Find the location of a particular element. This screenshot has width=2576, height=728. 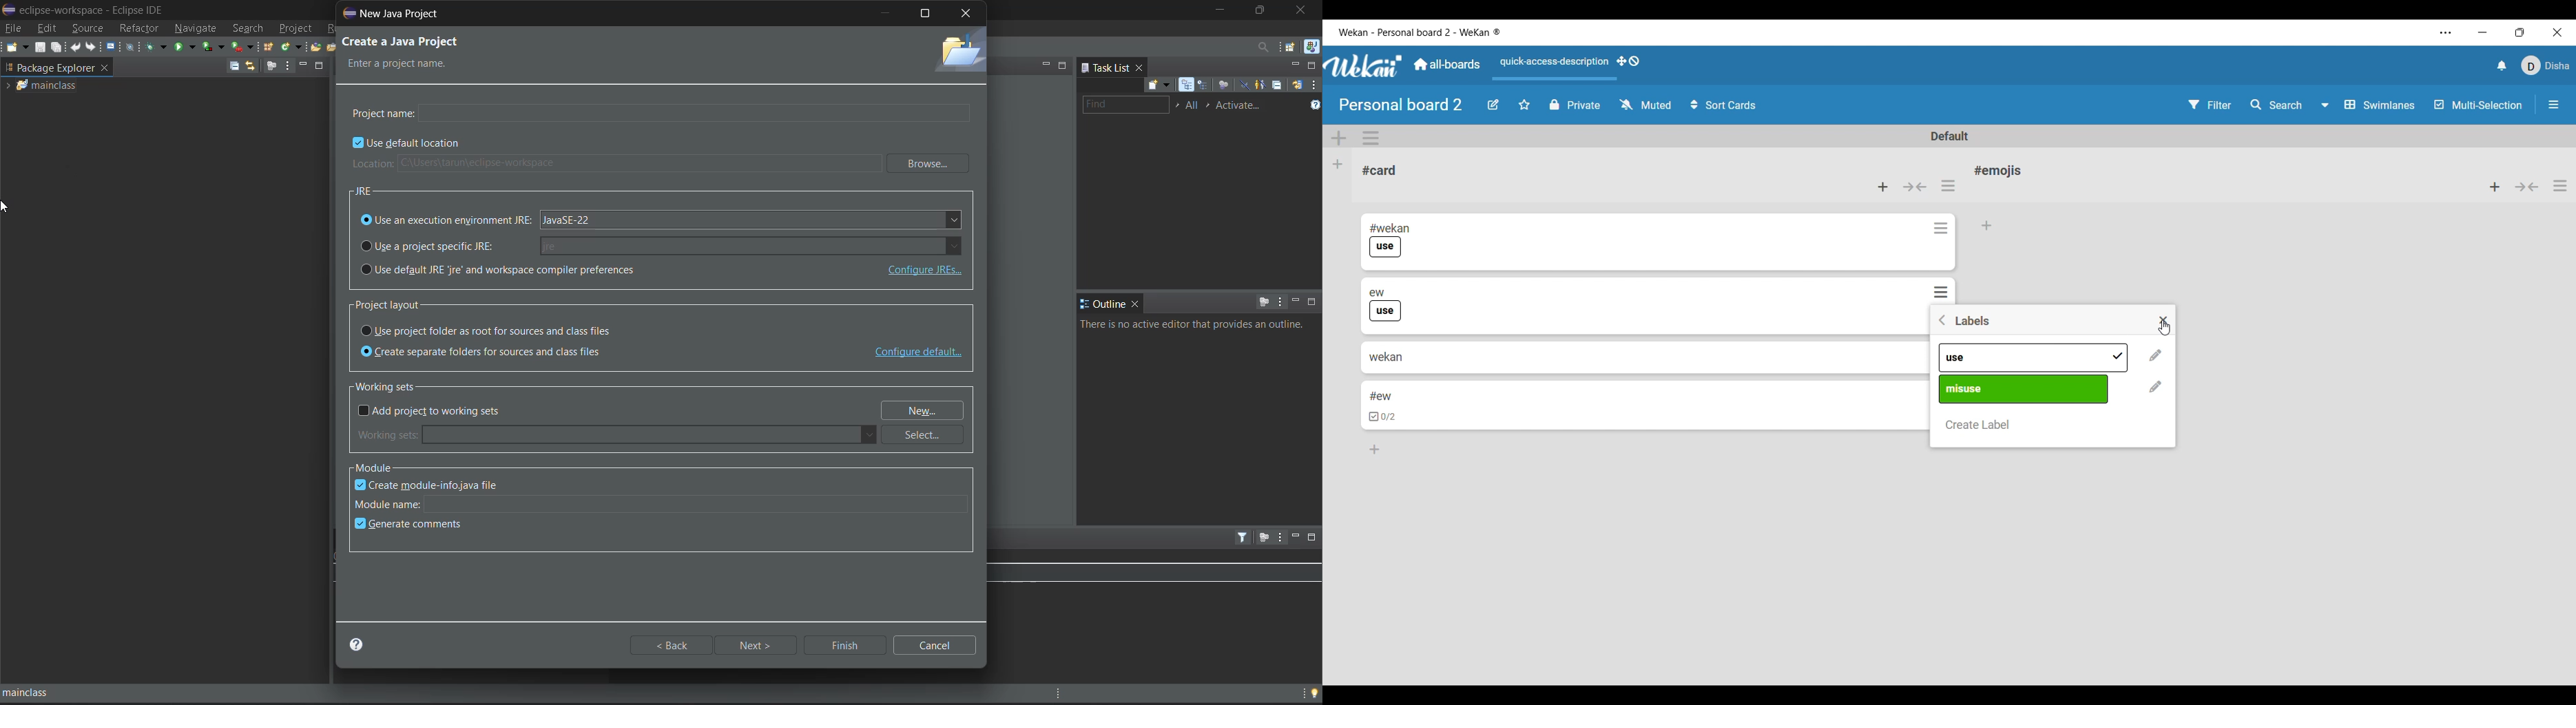

Change name and color of respective label is located at coordinates (2156, 386).